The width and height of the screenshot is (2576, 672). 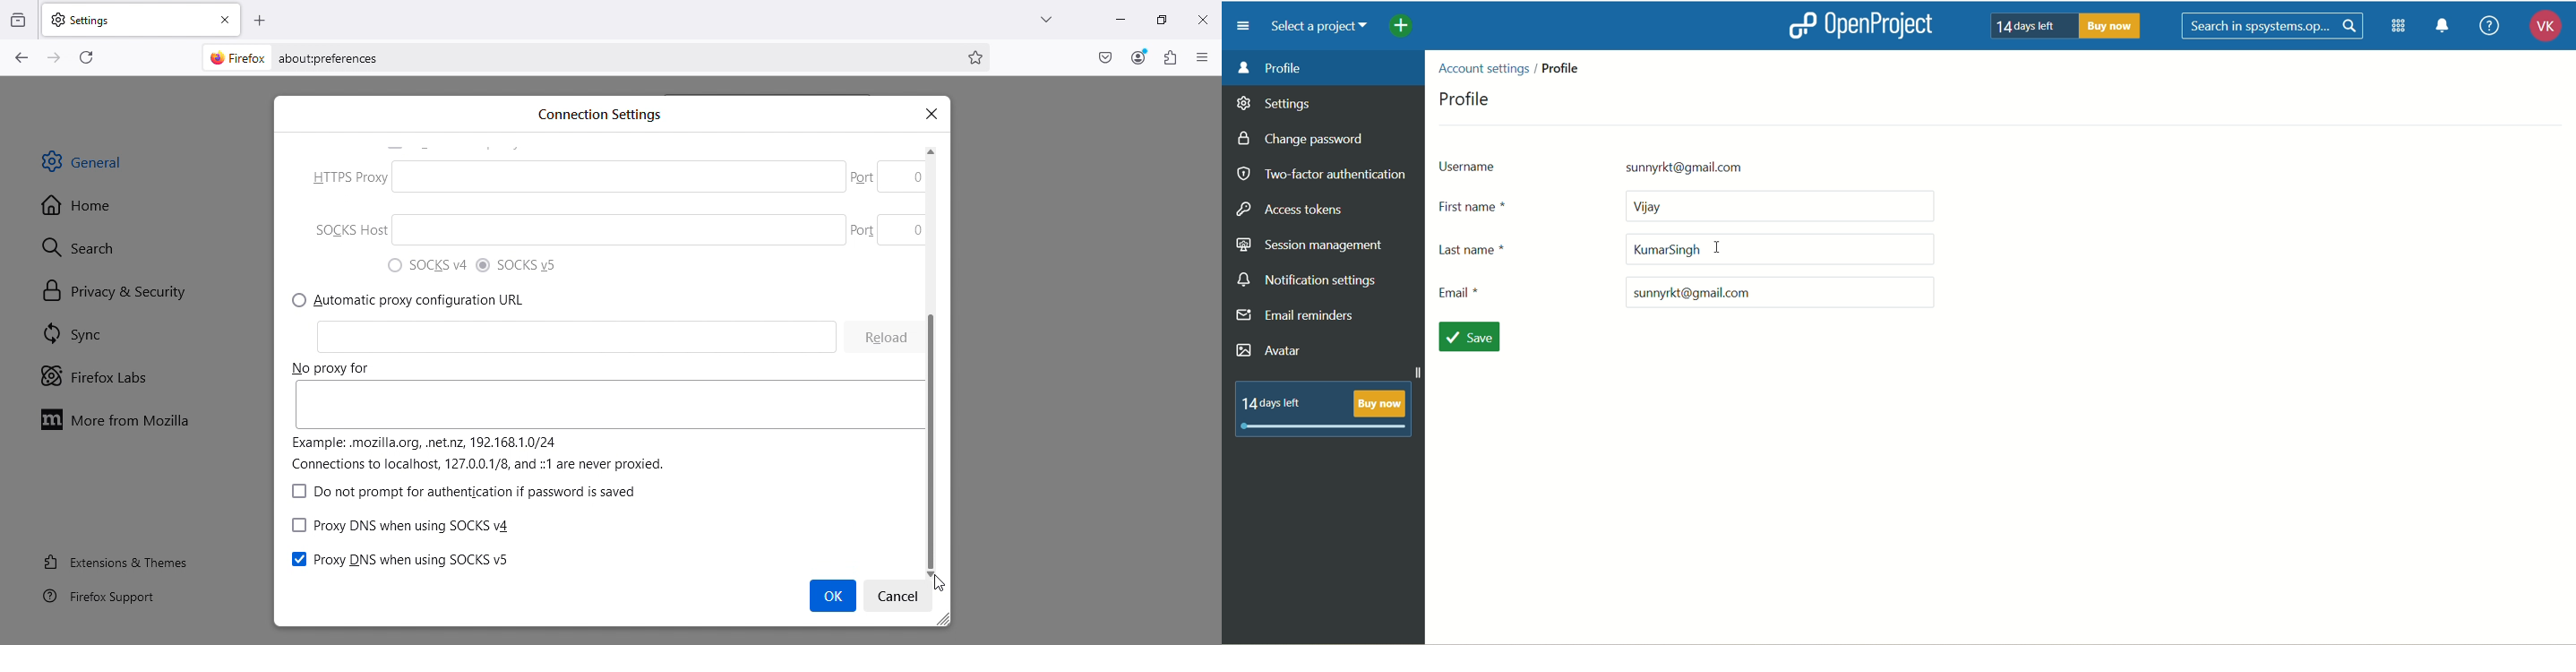 What do you see at coordinates (20, 58) in the screenshot?
I see `Go back one page` at bounding box center [20, 58].